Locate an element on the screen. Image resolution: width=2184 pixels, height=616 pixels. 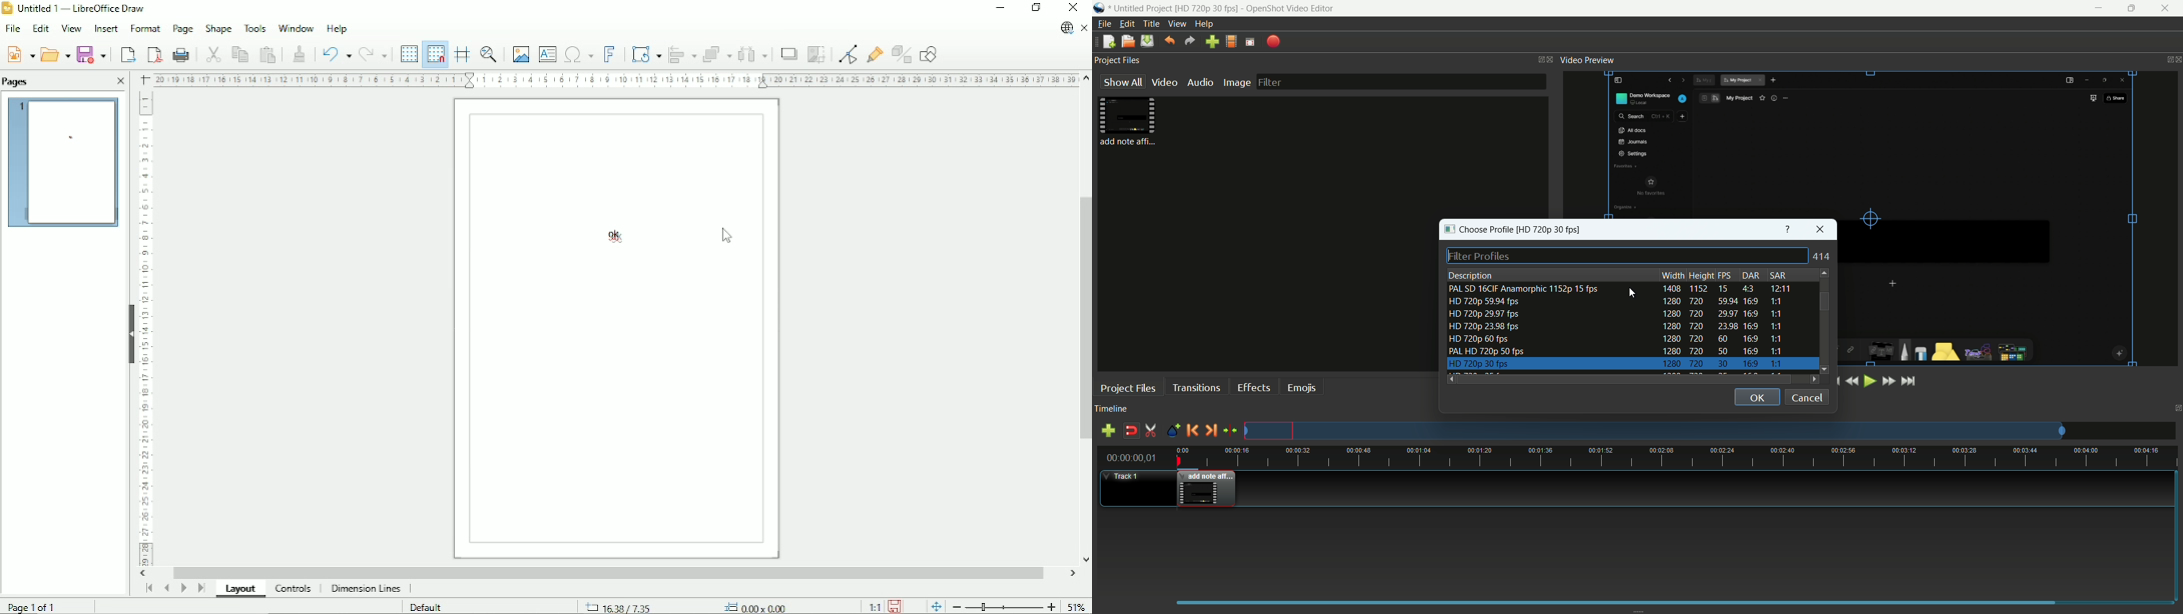
Window is located at coordinates (295, 27).